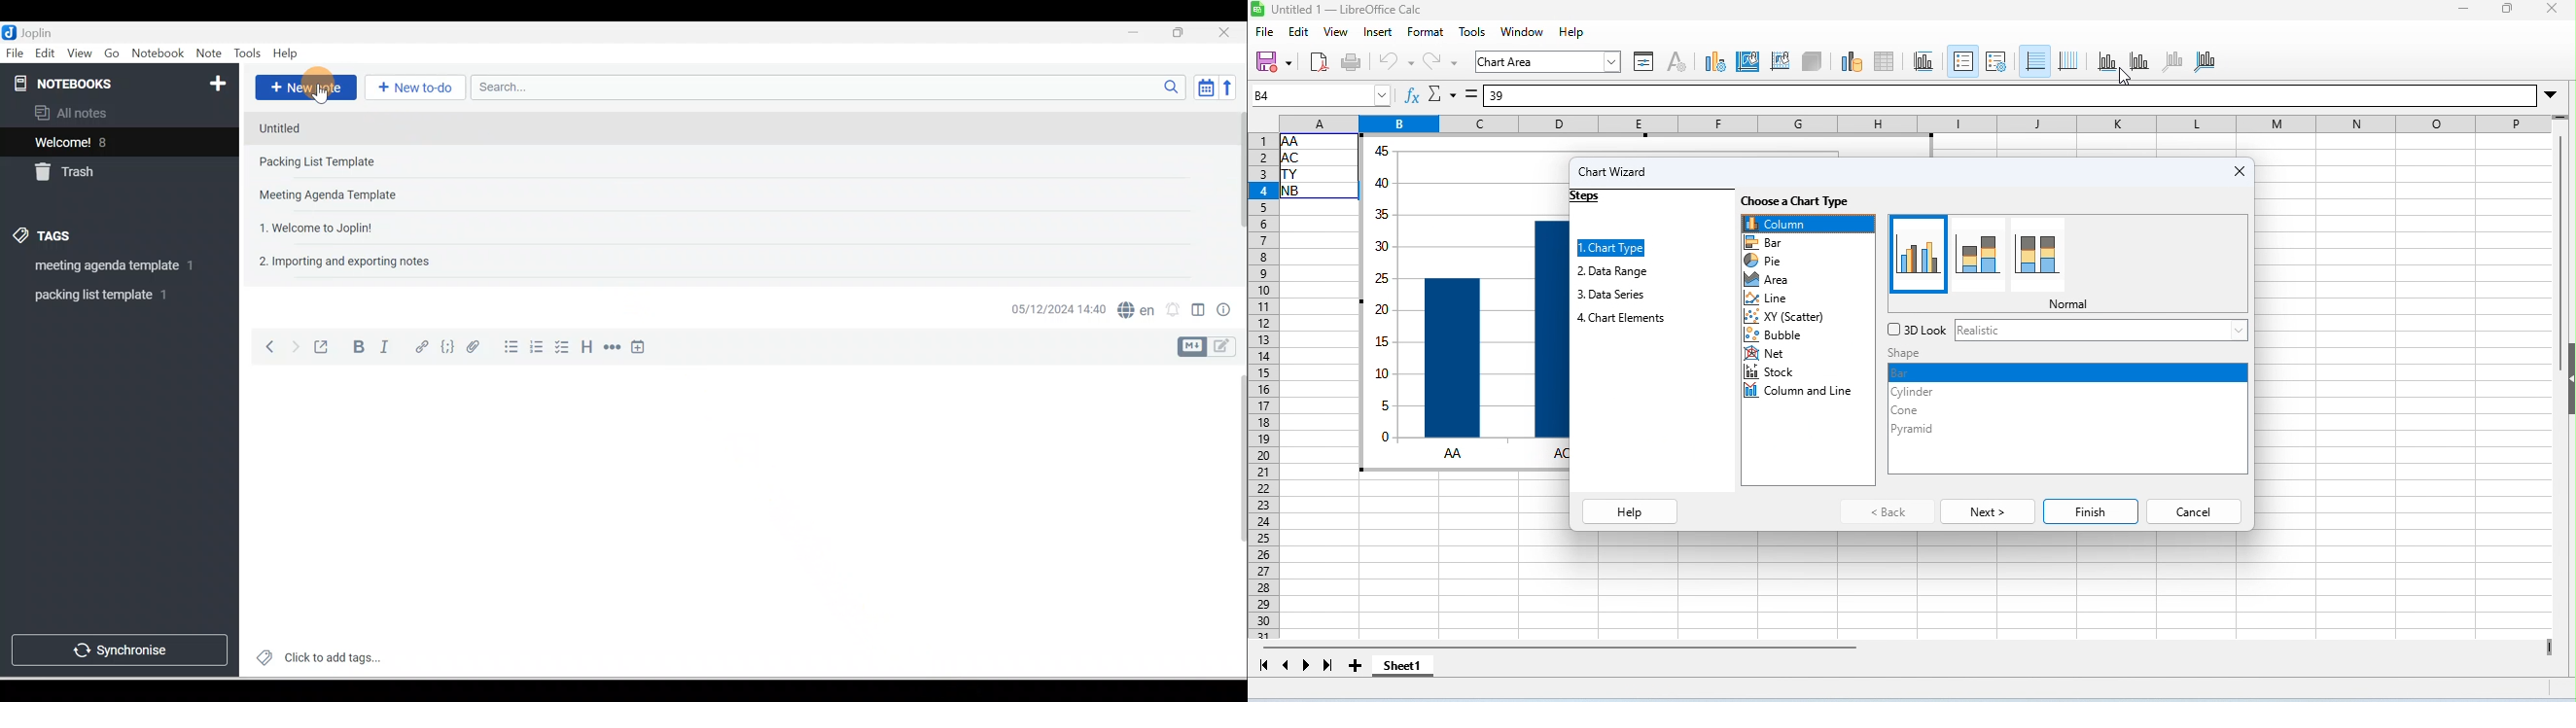 The image size is (2576, 728). I want to click on formula bar, so click(2013, 95).